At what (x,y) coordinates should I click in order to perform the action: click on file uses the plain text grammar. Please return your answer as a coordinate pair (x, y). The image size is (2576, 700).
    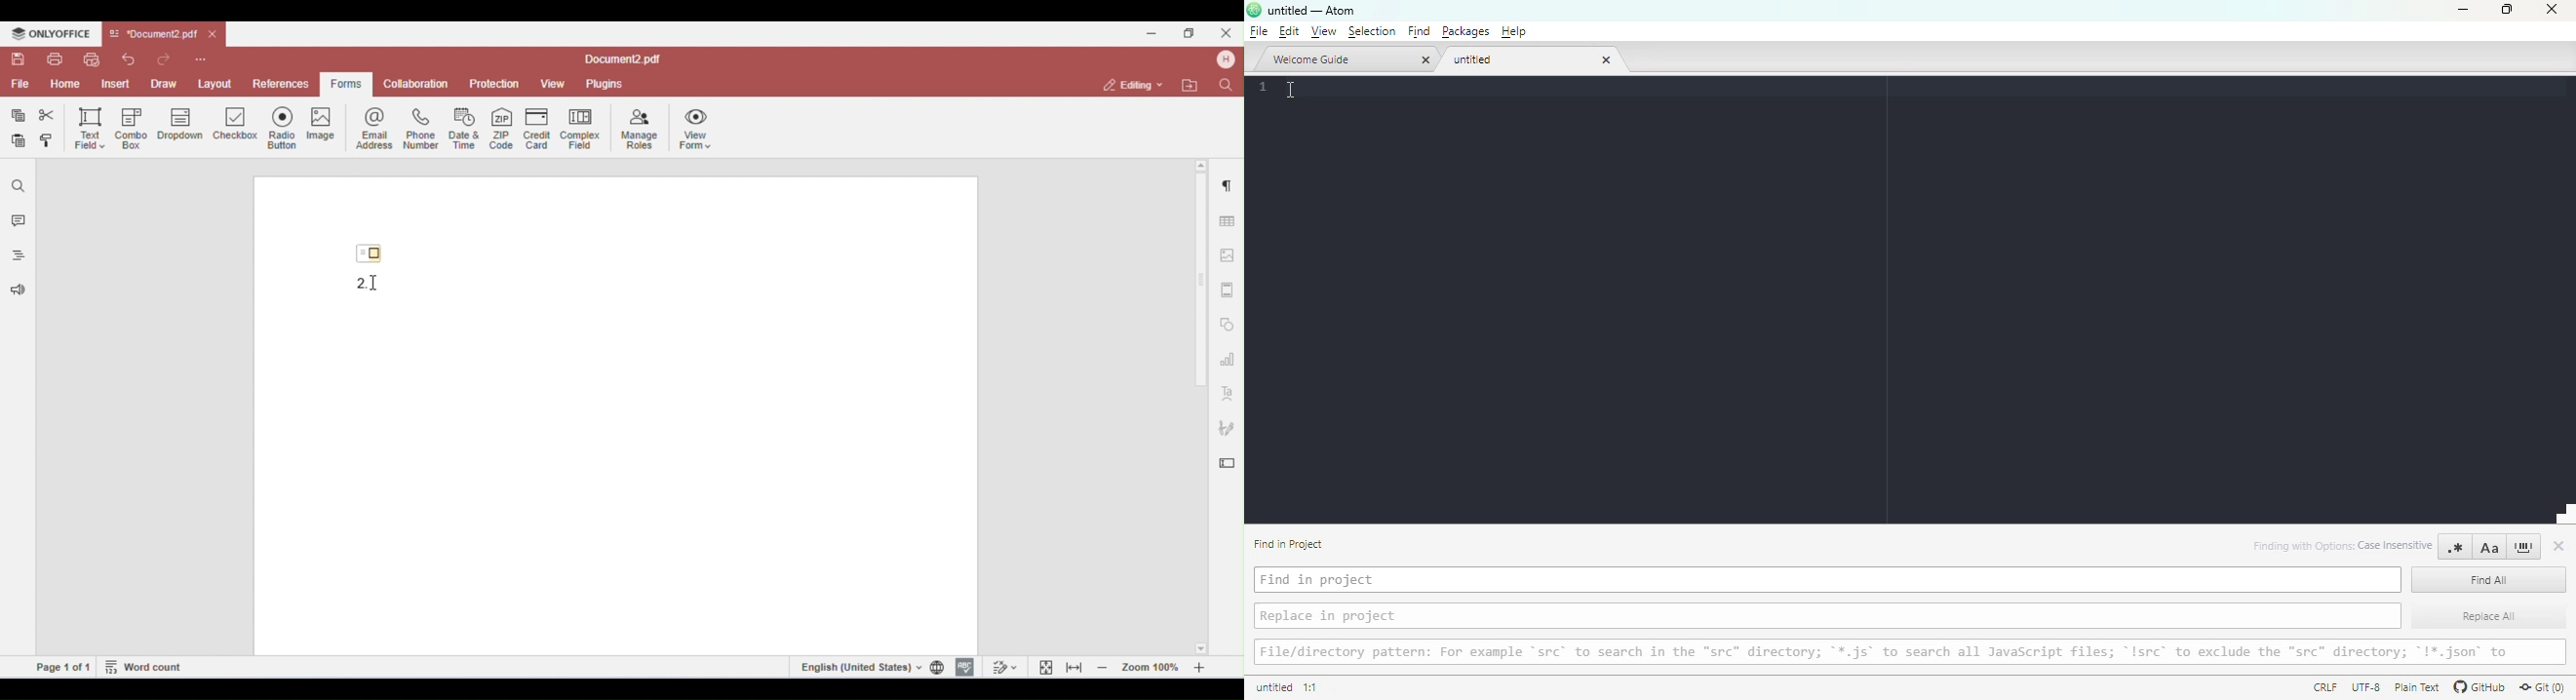
    Looking at the image, I should click on (2415, 687).